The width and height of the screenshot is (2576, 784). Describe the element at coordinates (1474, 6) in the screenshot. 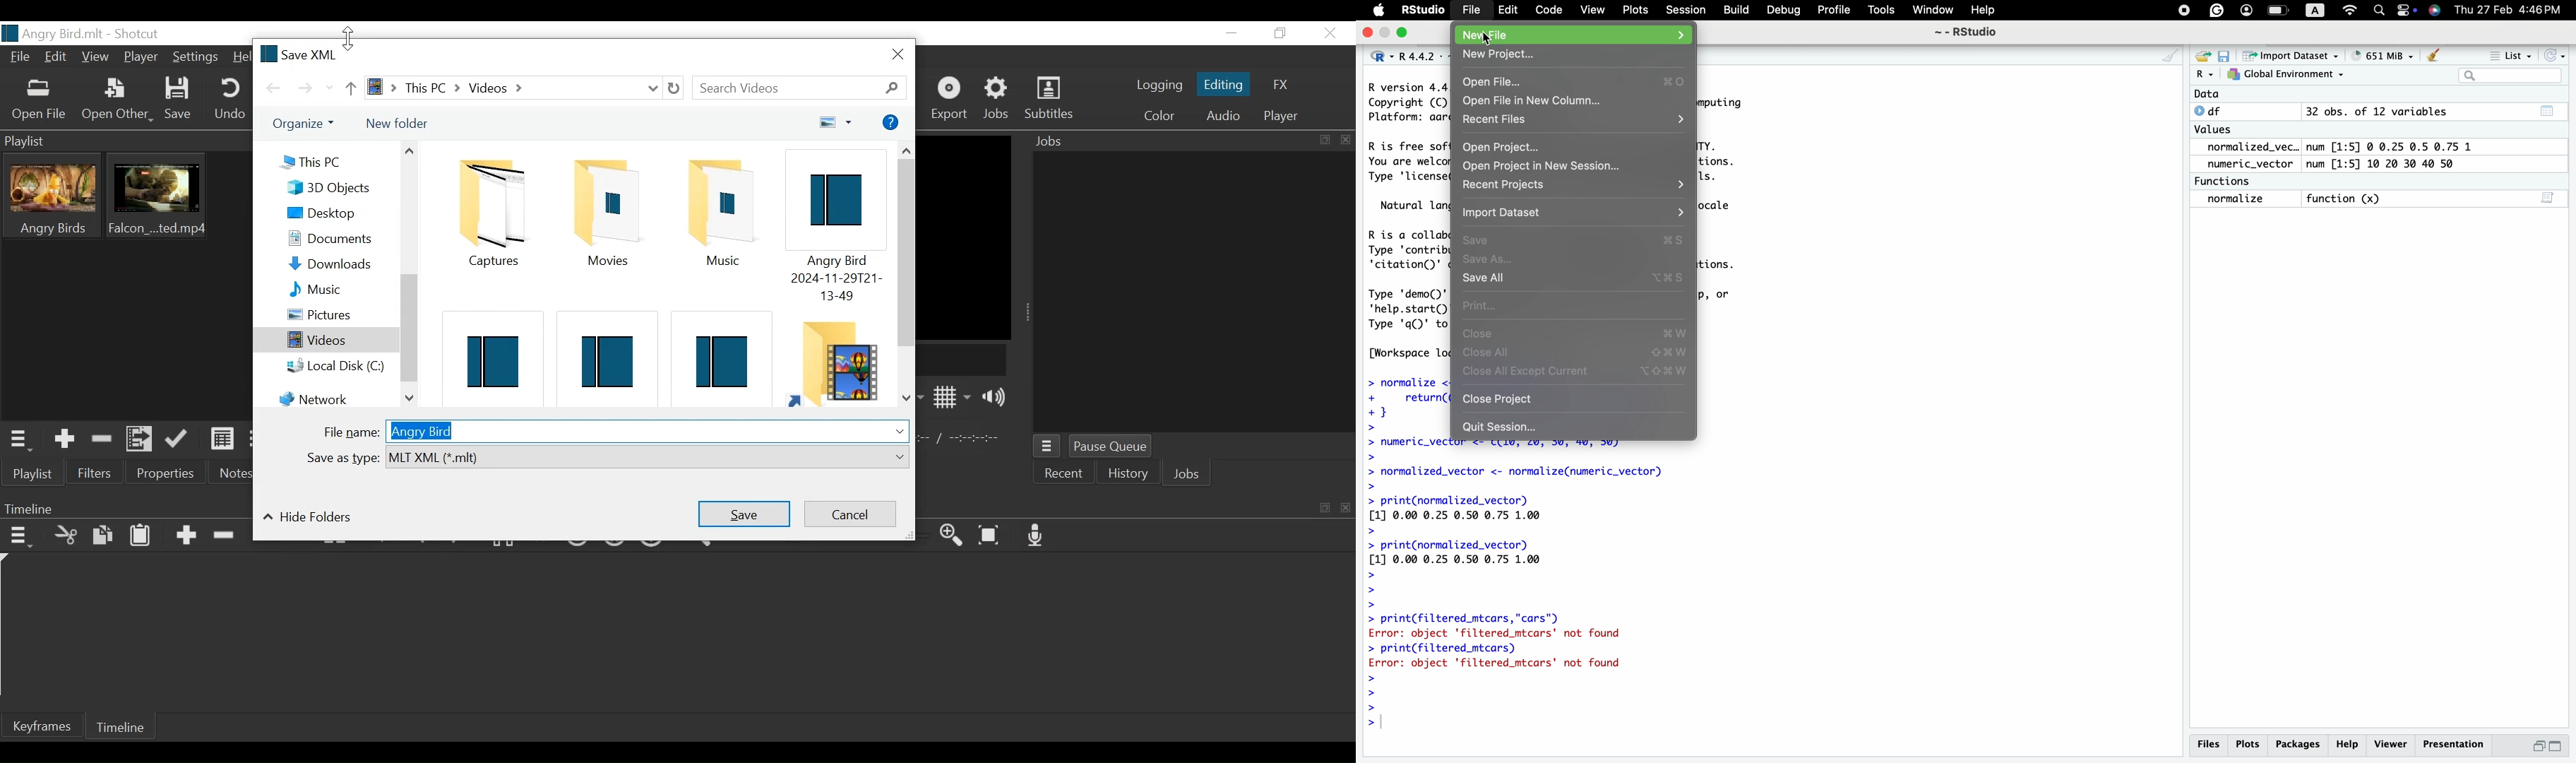

I see `File` at that location.